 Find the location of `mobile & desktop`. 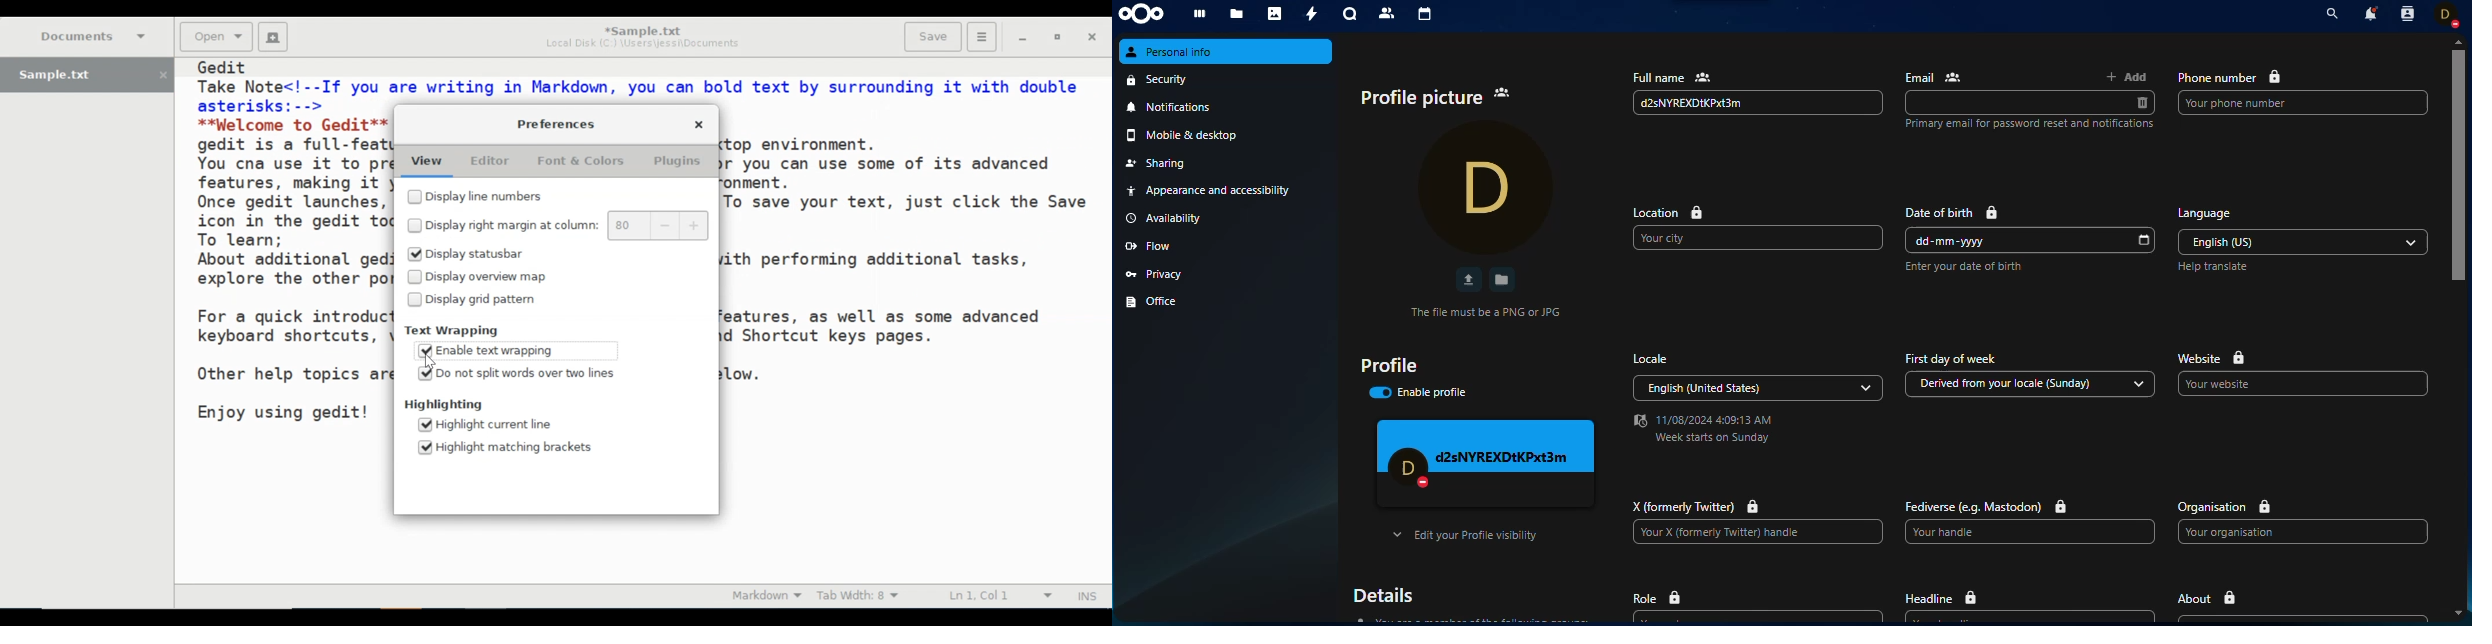

mobile & desktop is located at coordinates (1227, 135).